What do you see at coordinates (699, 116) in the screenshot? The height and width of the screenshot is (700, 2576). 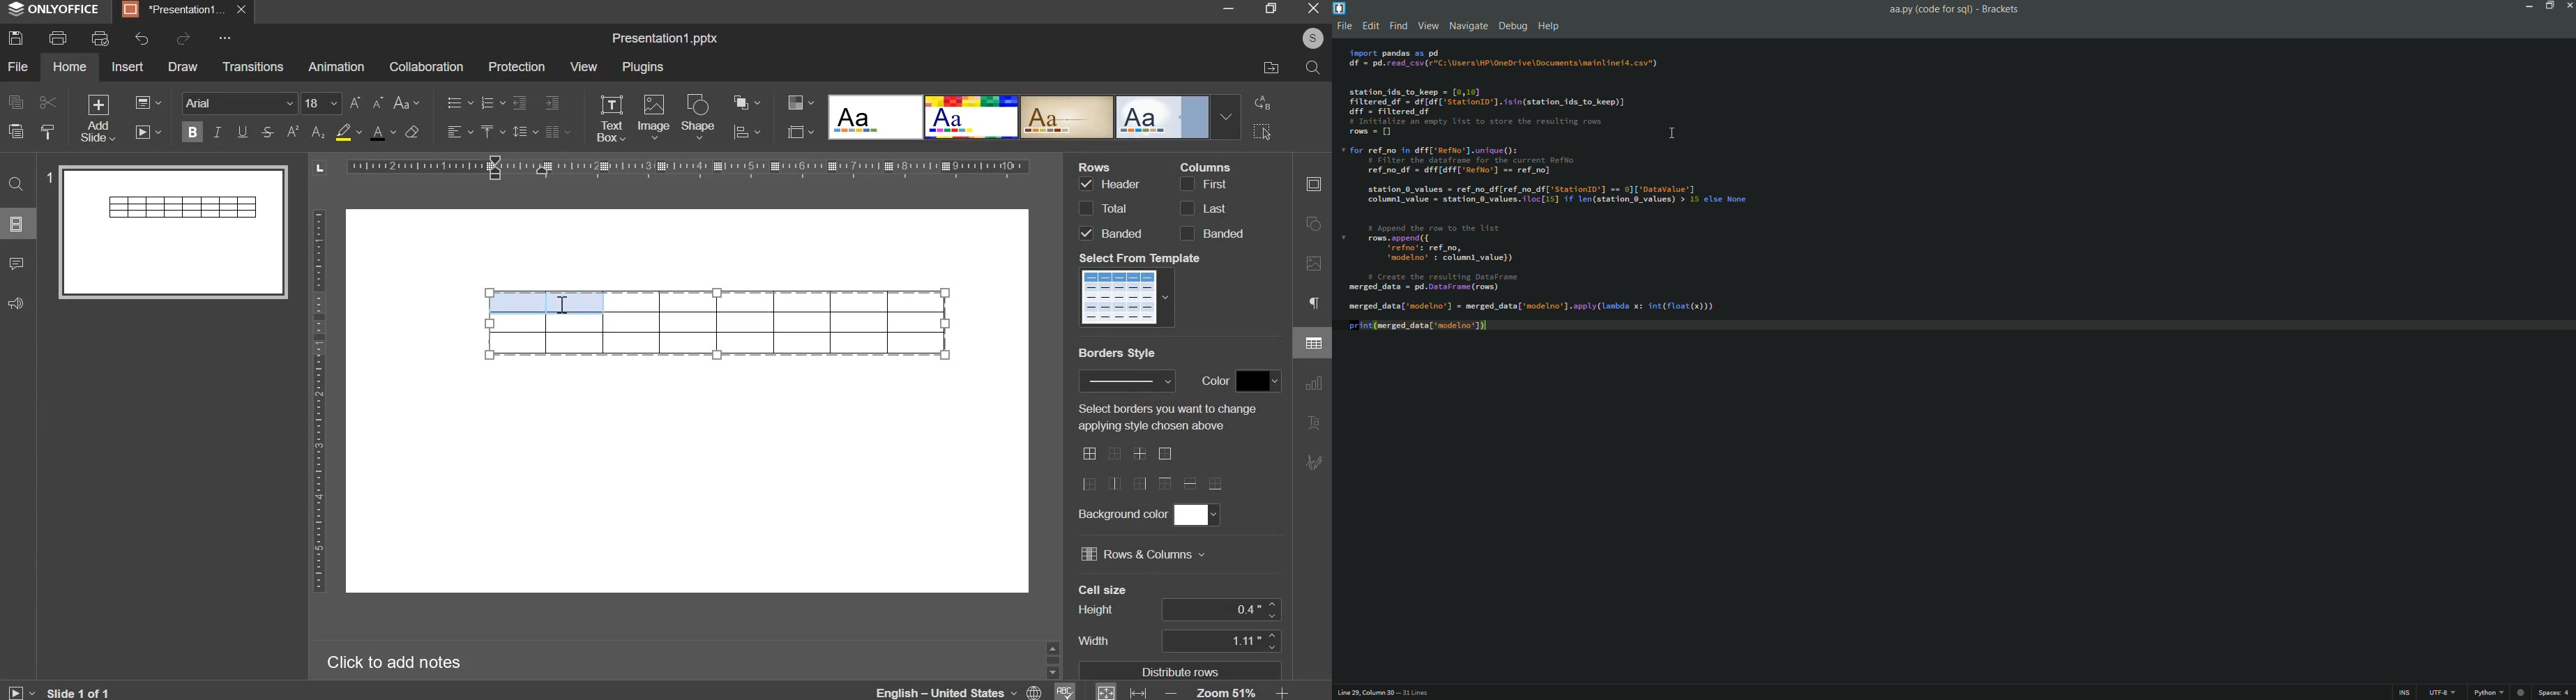 I see `shape` at bounding box center [699, 116].